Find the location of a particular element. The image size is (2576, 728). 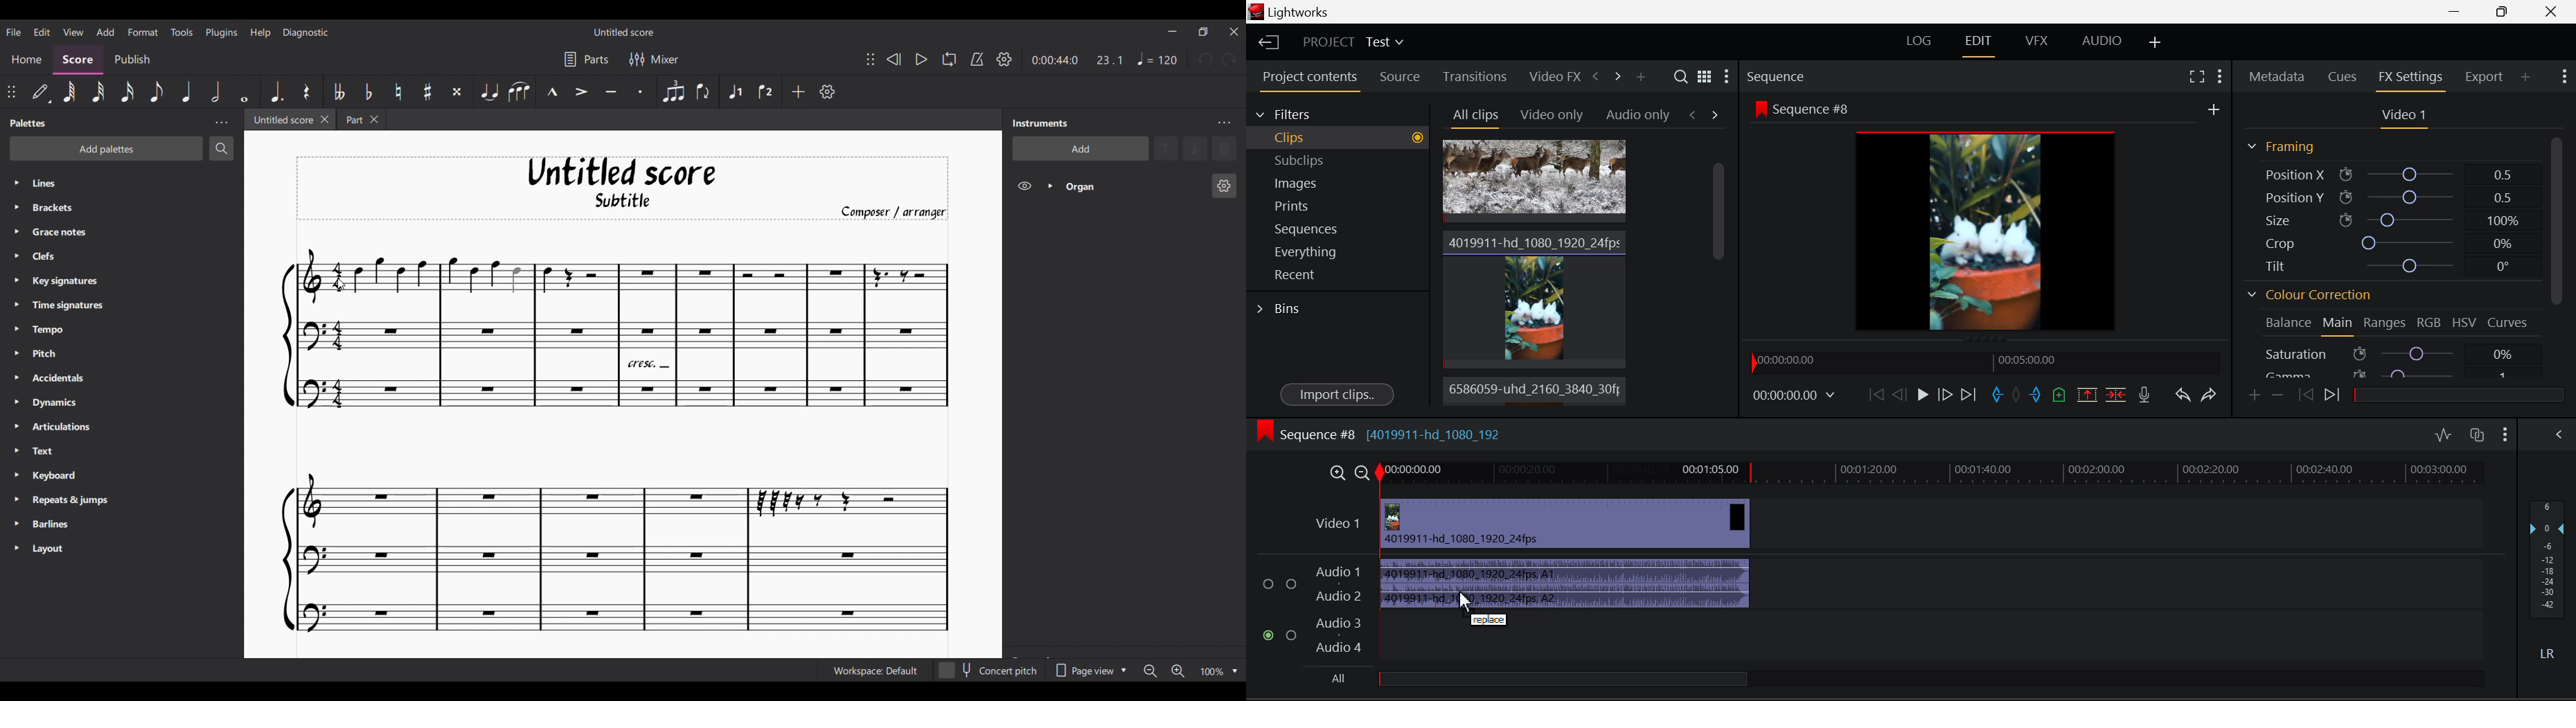

Add instrument is located at coordinates (1081, 149).